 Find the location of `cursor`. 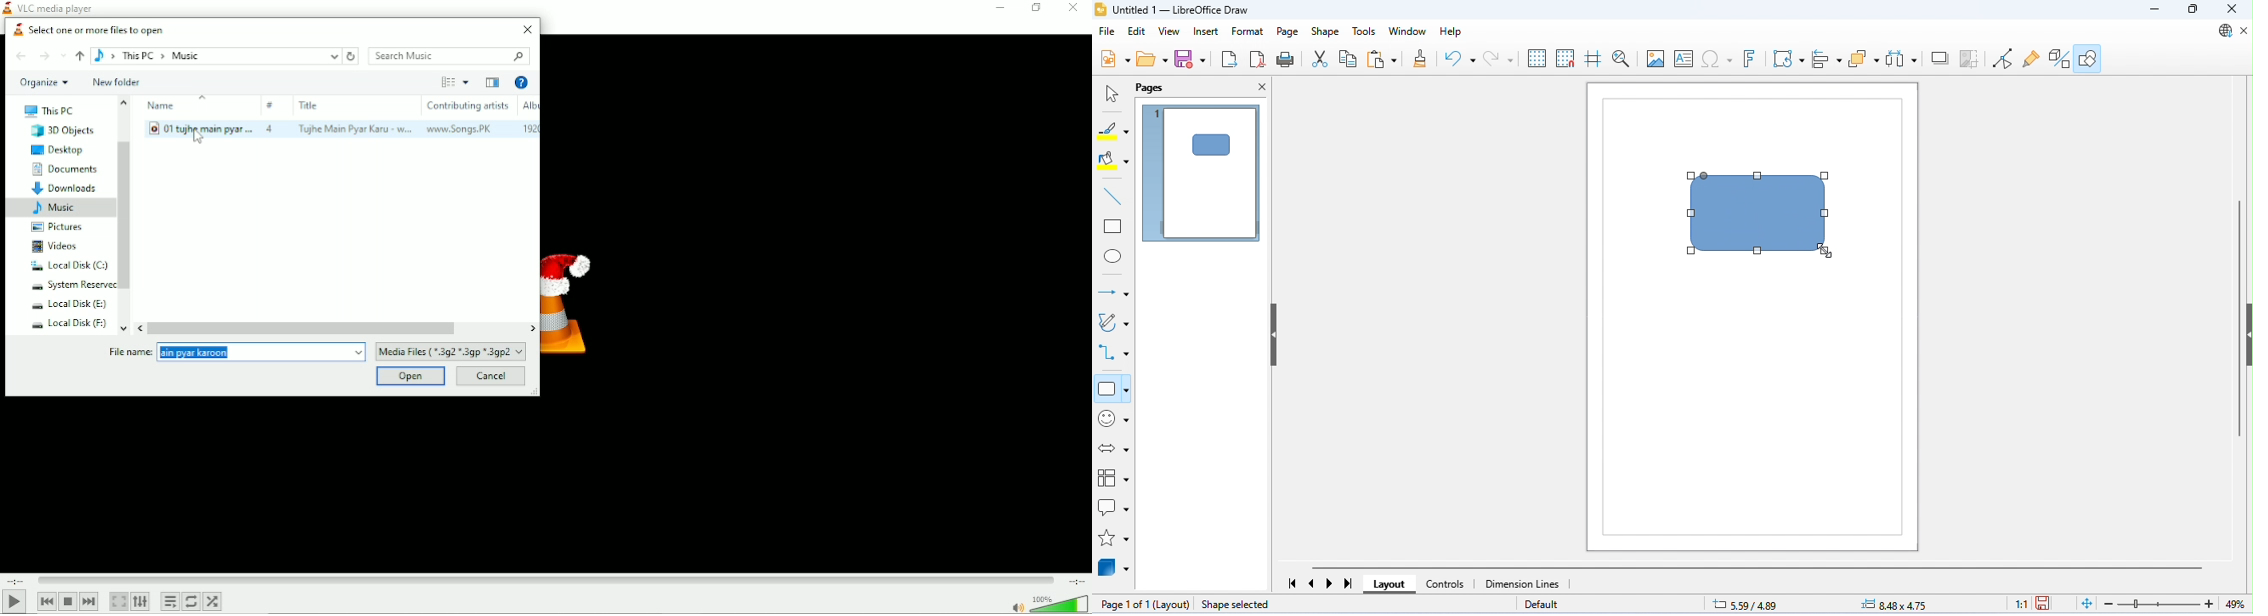

cursor is located at coordinates (199, 138).